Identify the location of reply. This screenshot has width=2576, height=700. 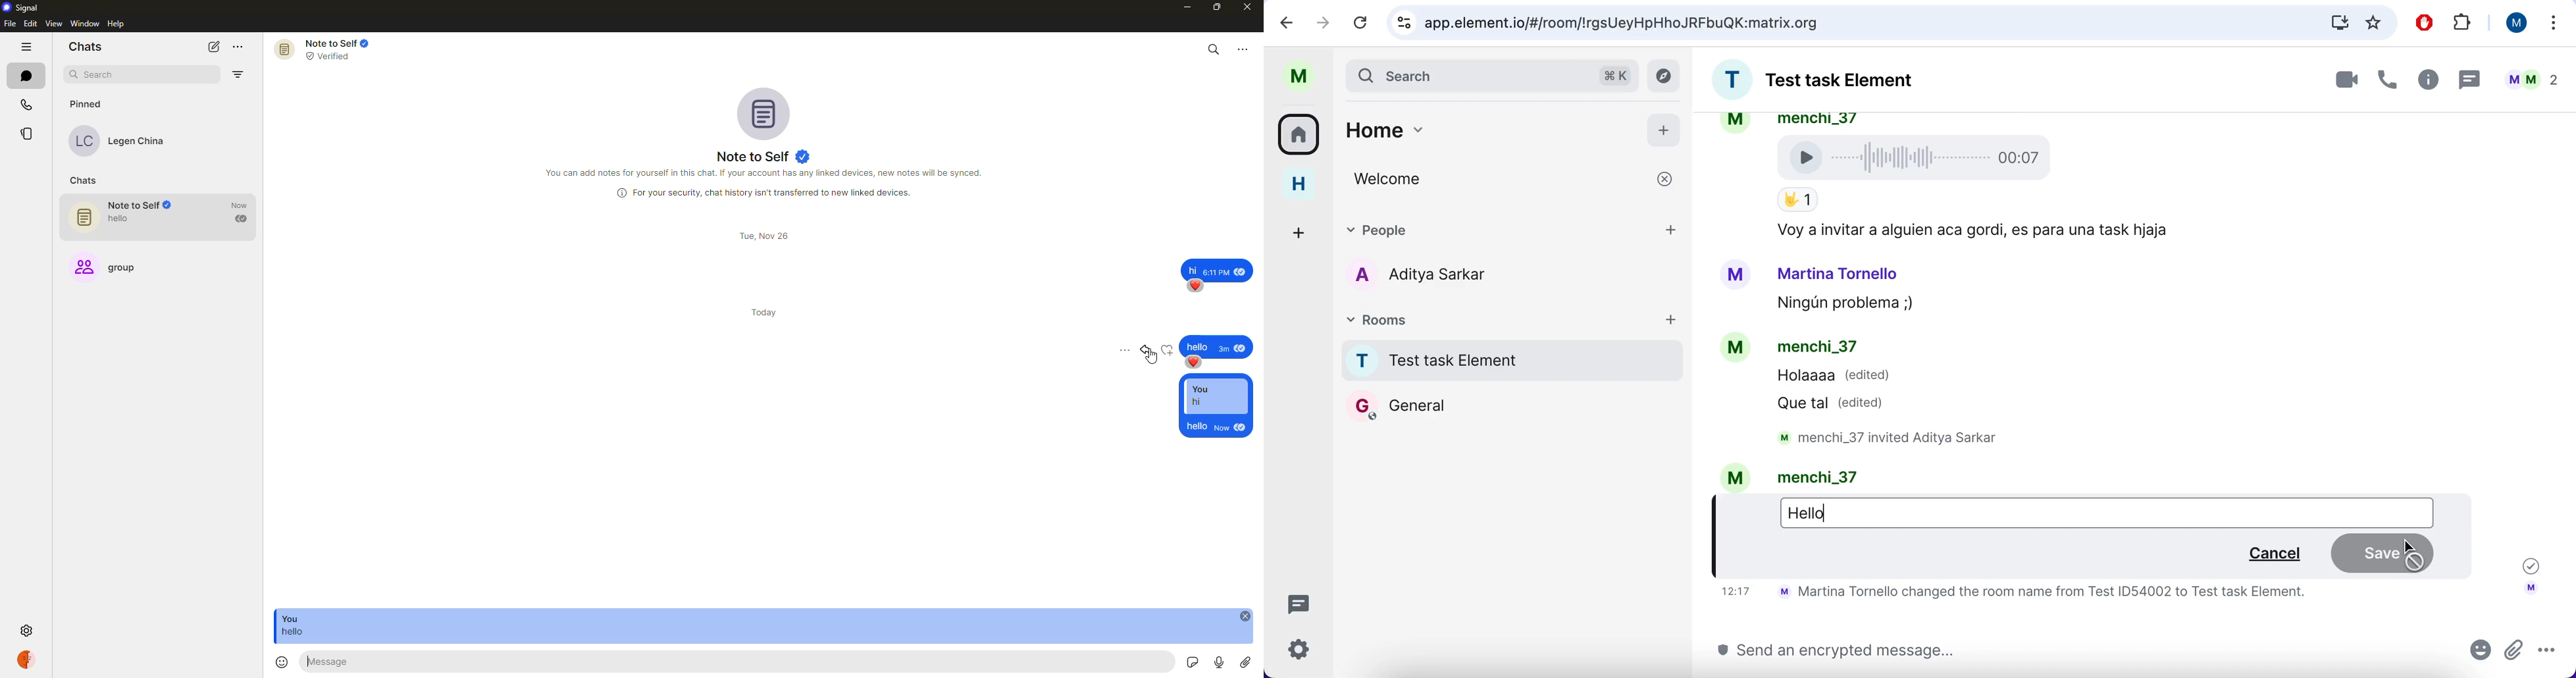
(1214, 405).